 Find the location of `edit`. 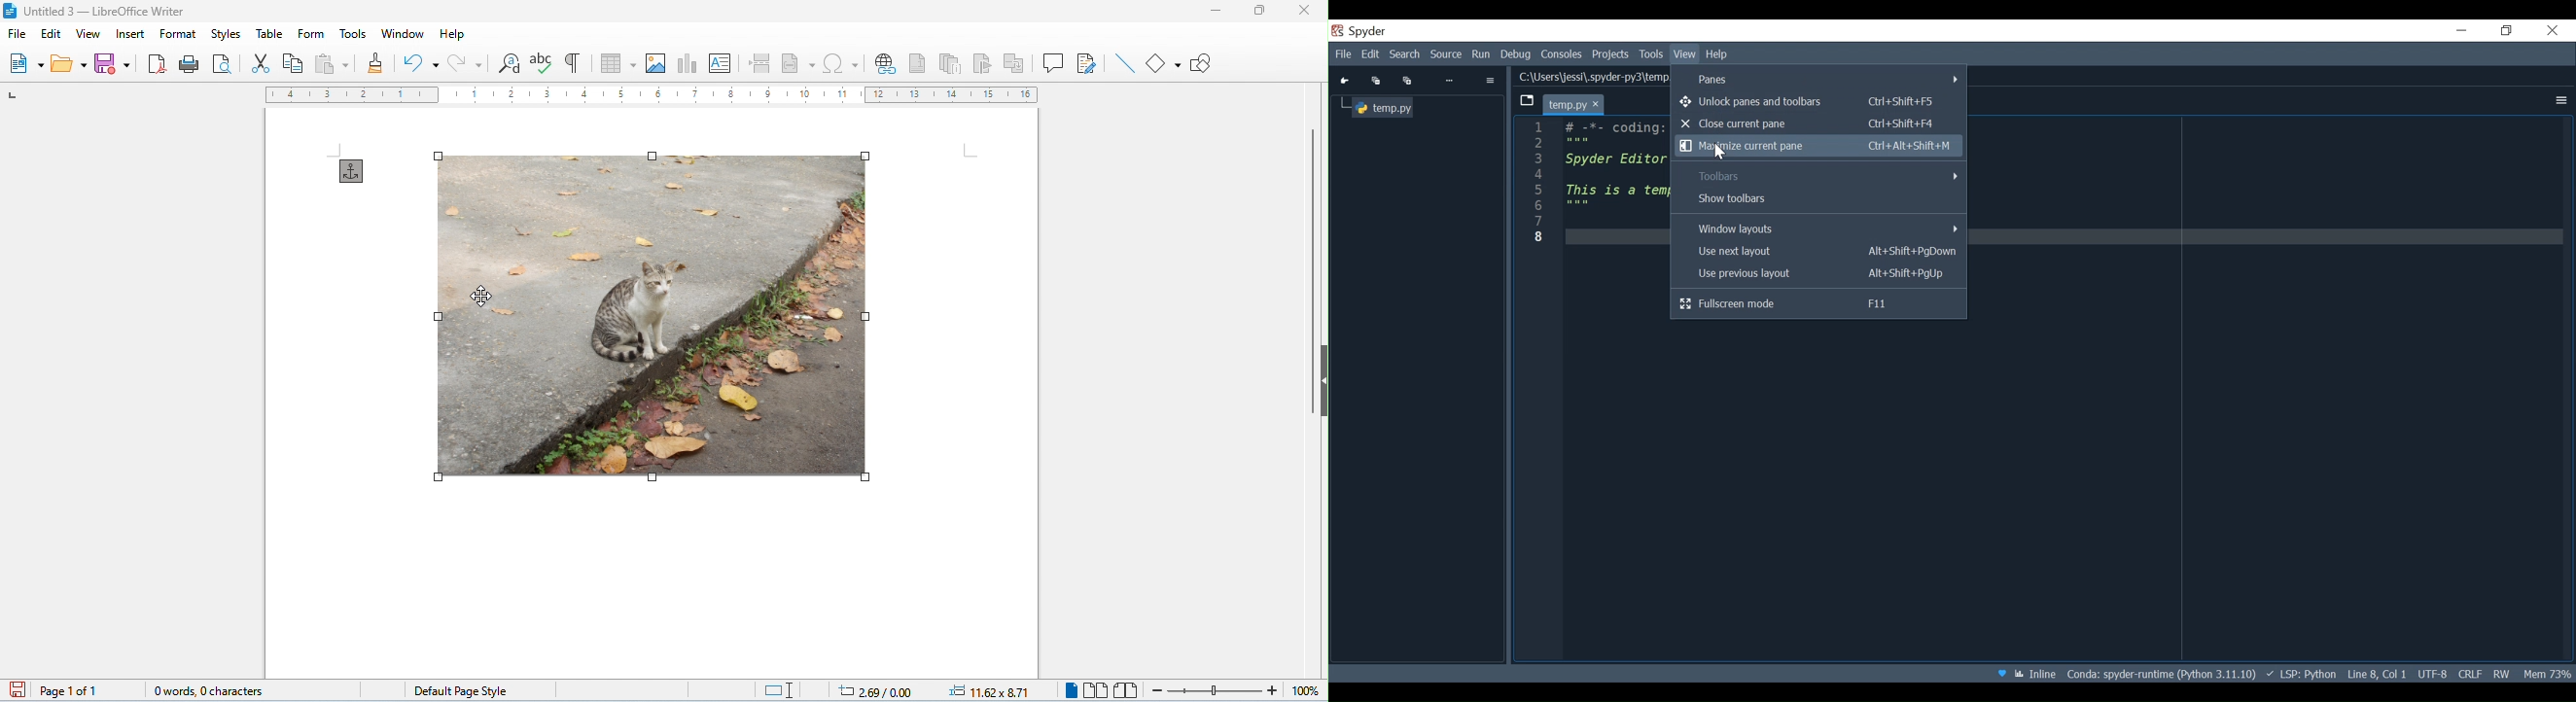

edit is located at coordinates (52, 34).